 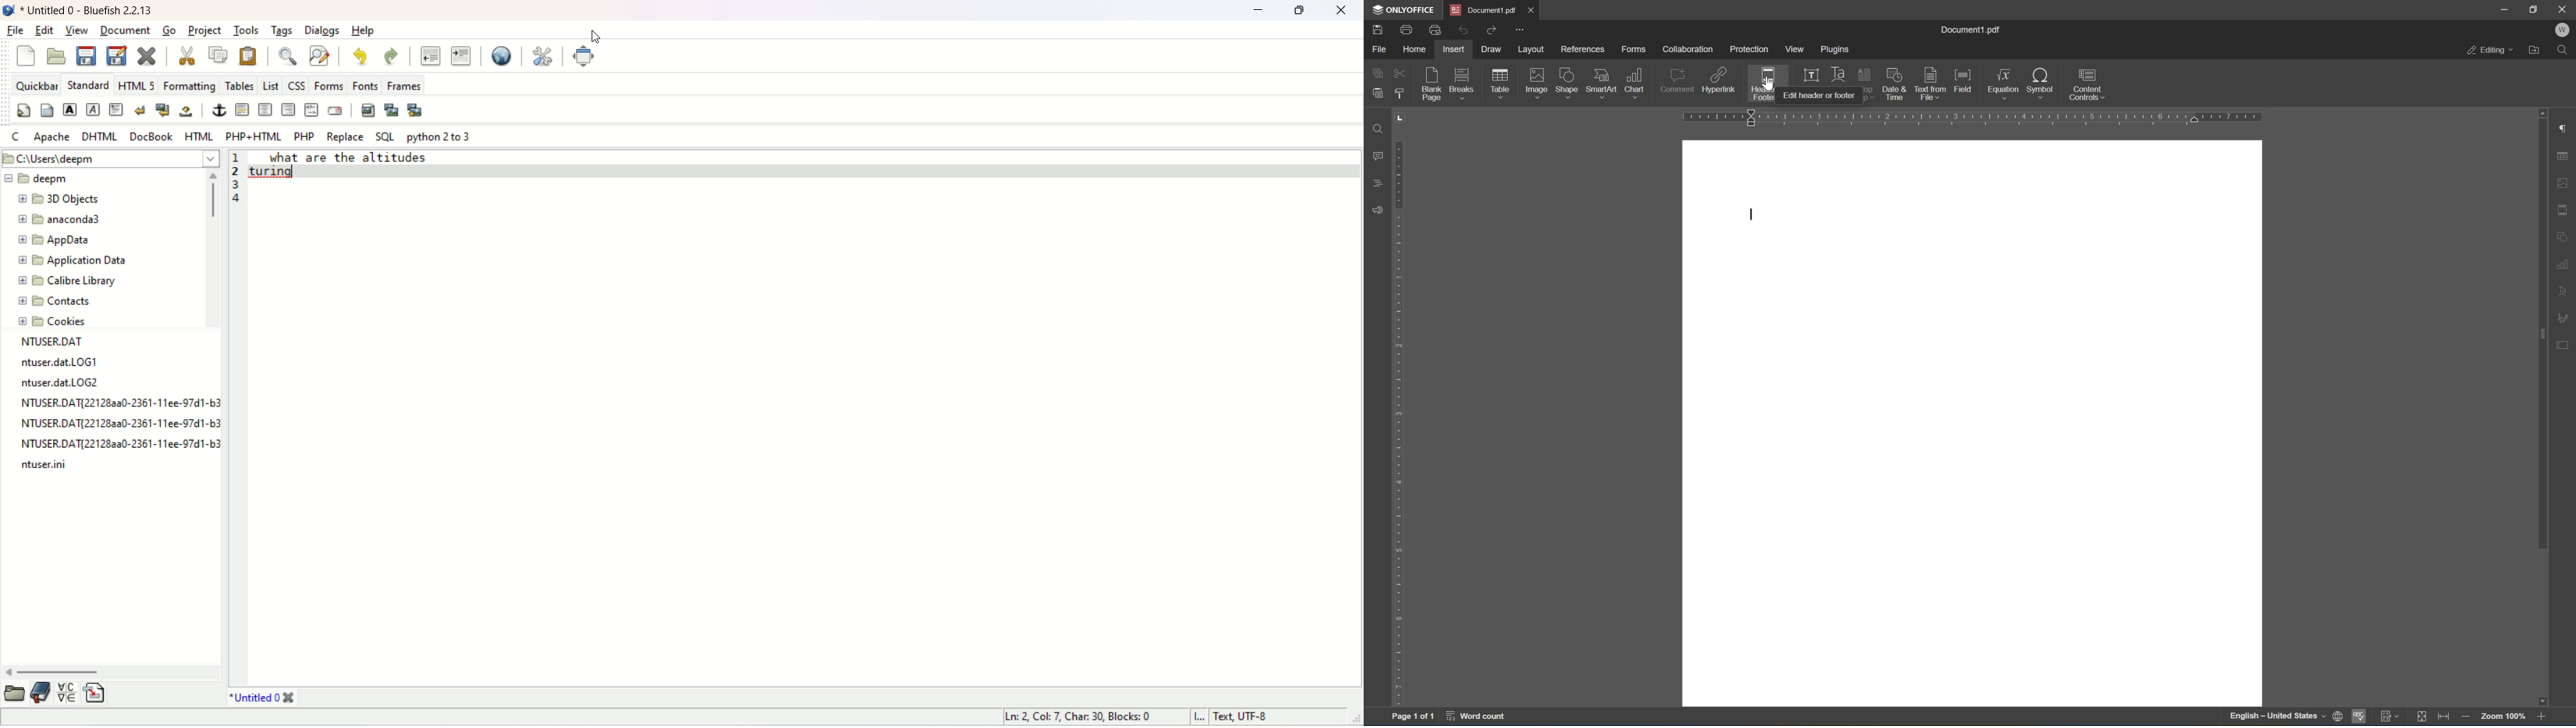 I want to click on references, so click(x=1581, y=51).